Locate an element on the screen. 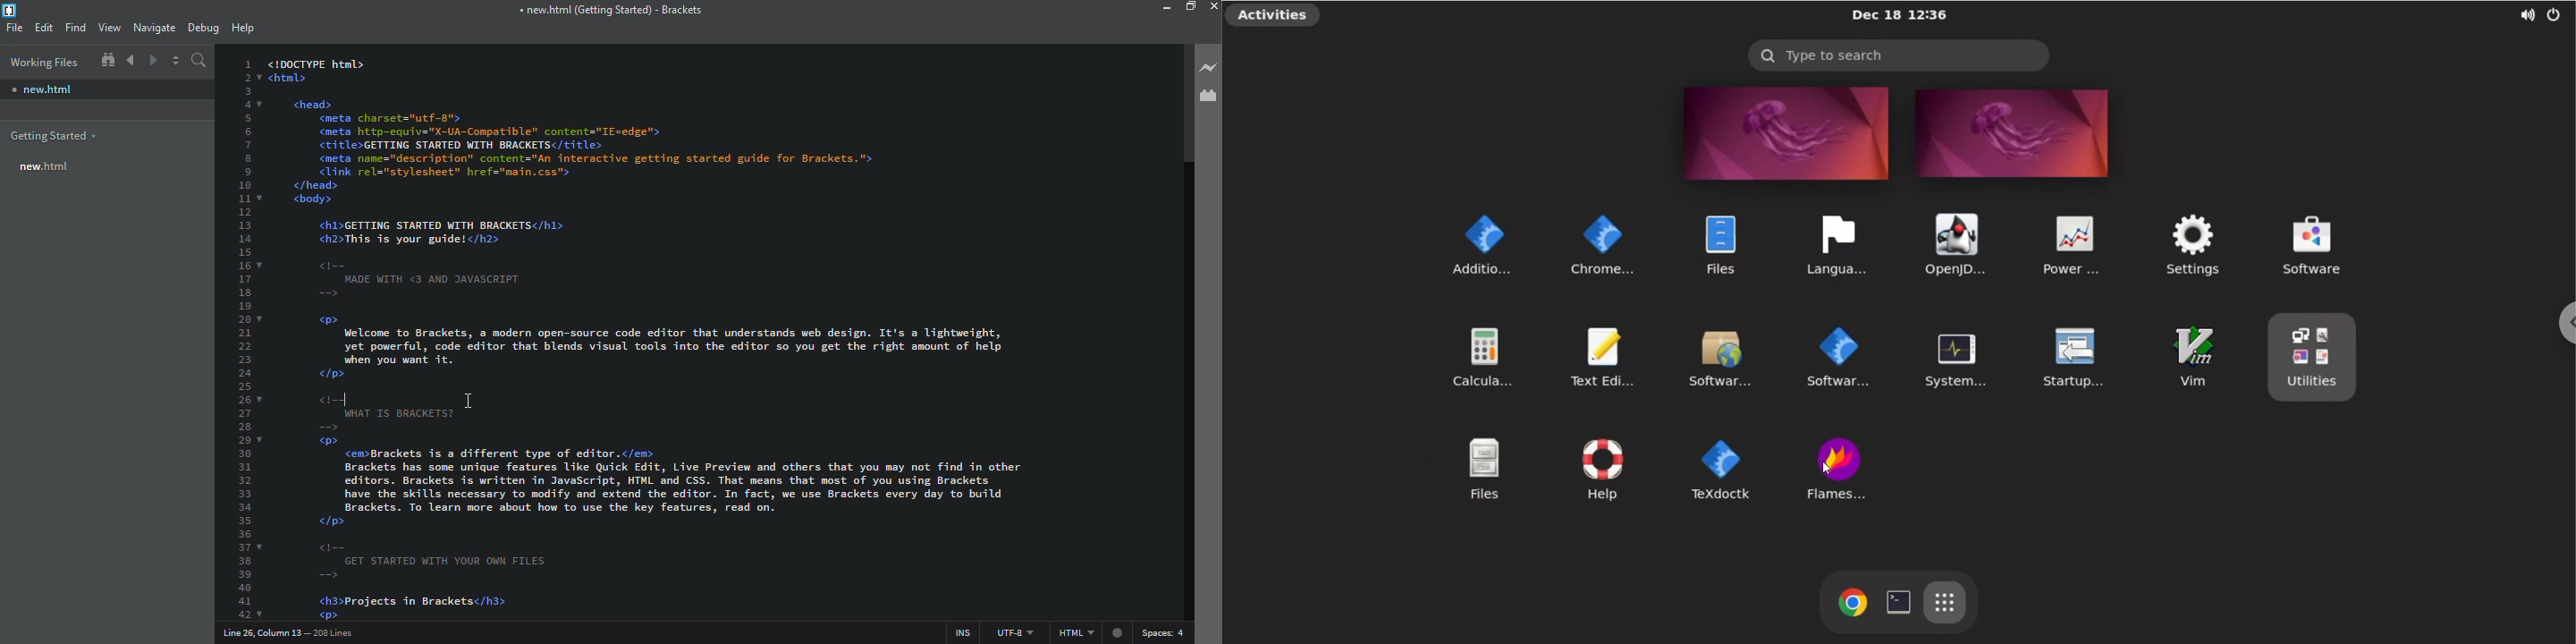 The width and height of the screenshot is (2576, 644). spaces is located at coordinates (1165, 631).